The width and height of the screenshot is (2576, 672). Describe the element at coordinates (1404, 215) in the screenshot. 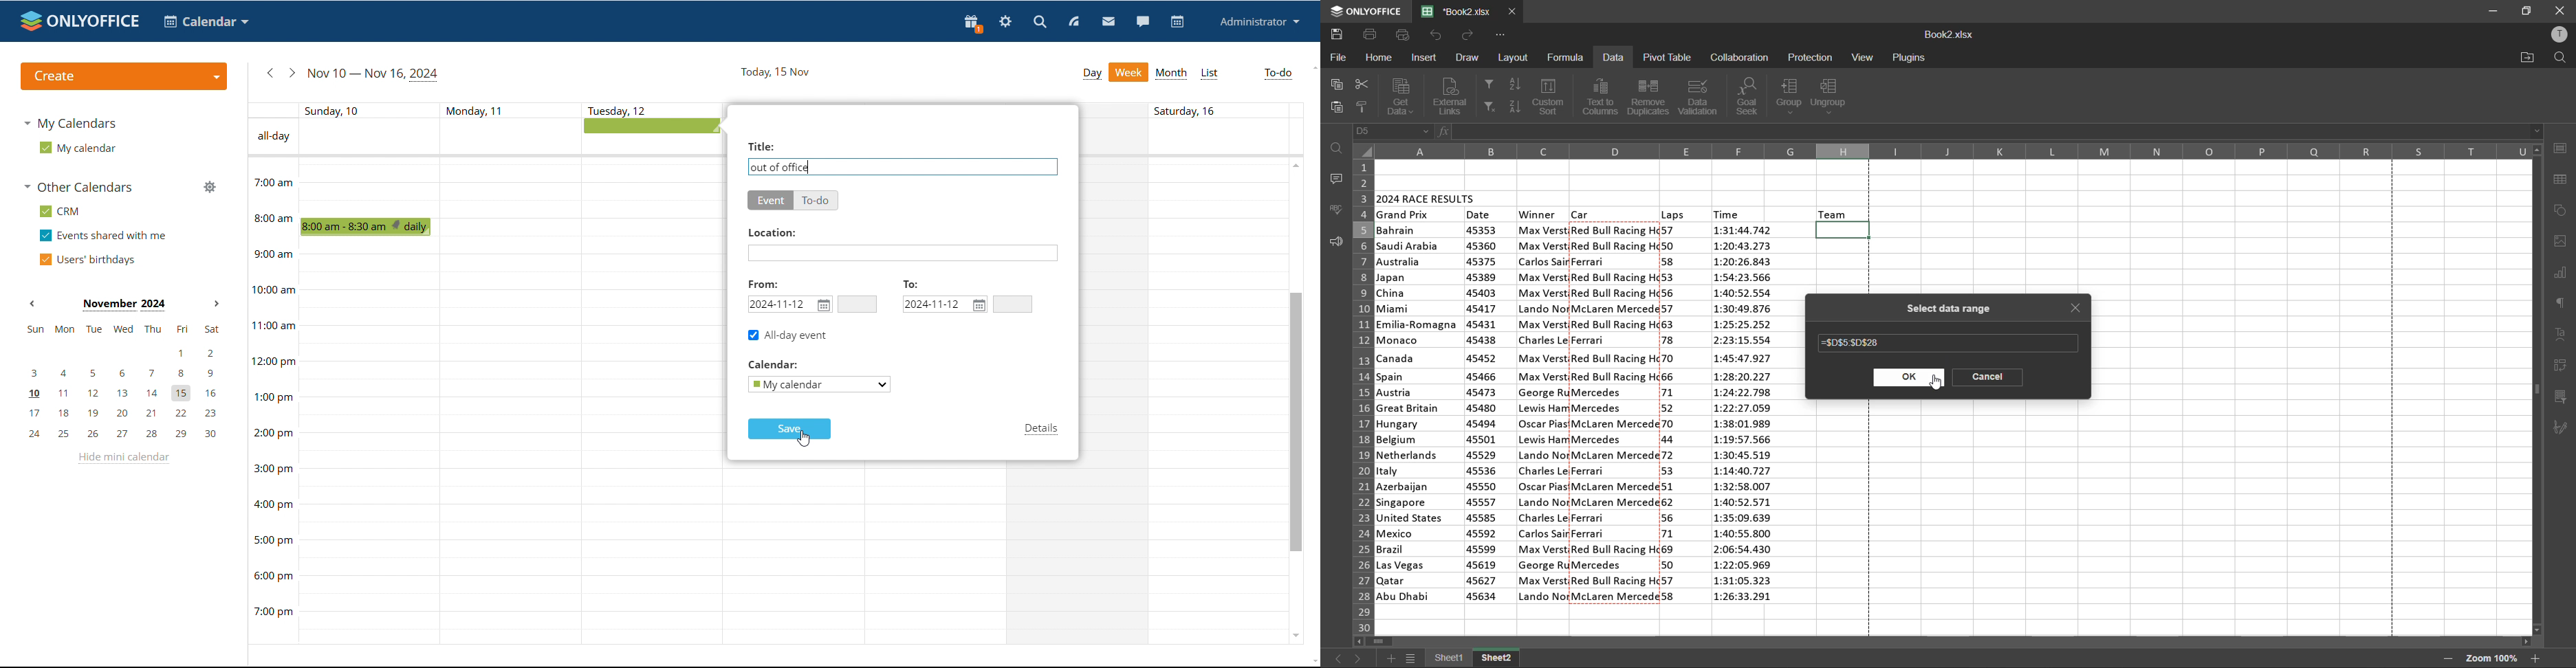

I see `grand prix` at that location.